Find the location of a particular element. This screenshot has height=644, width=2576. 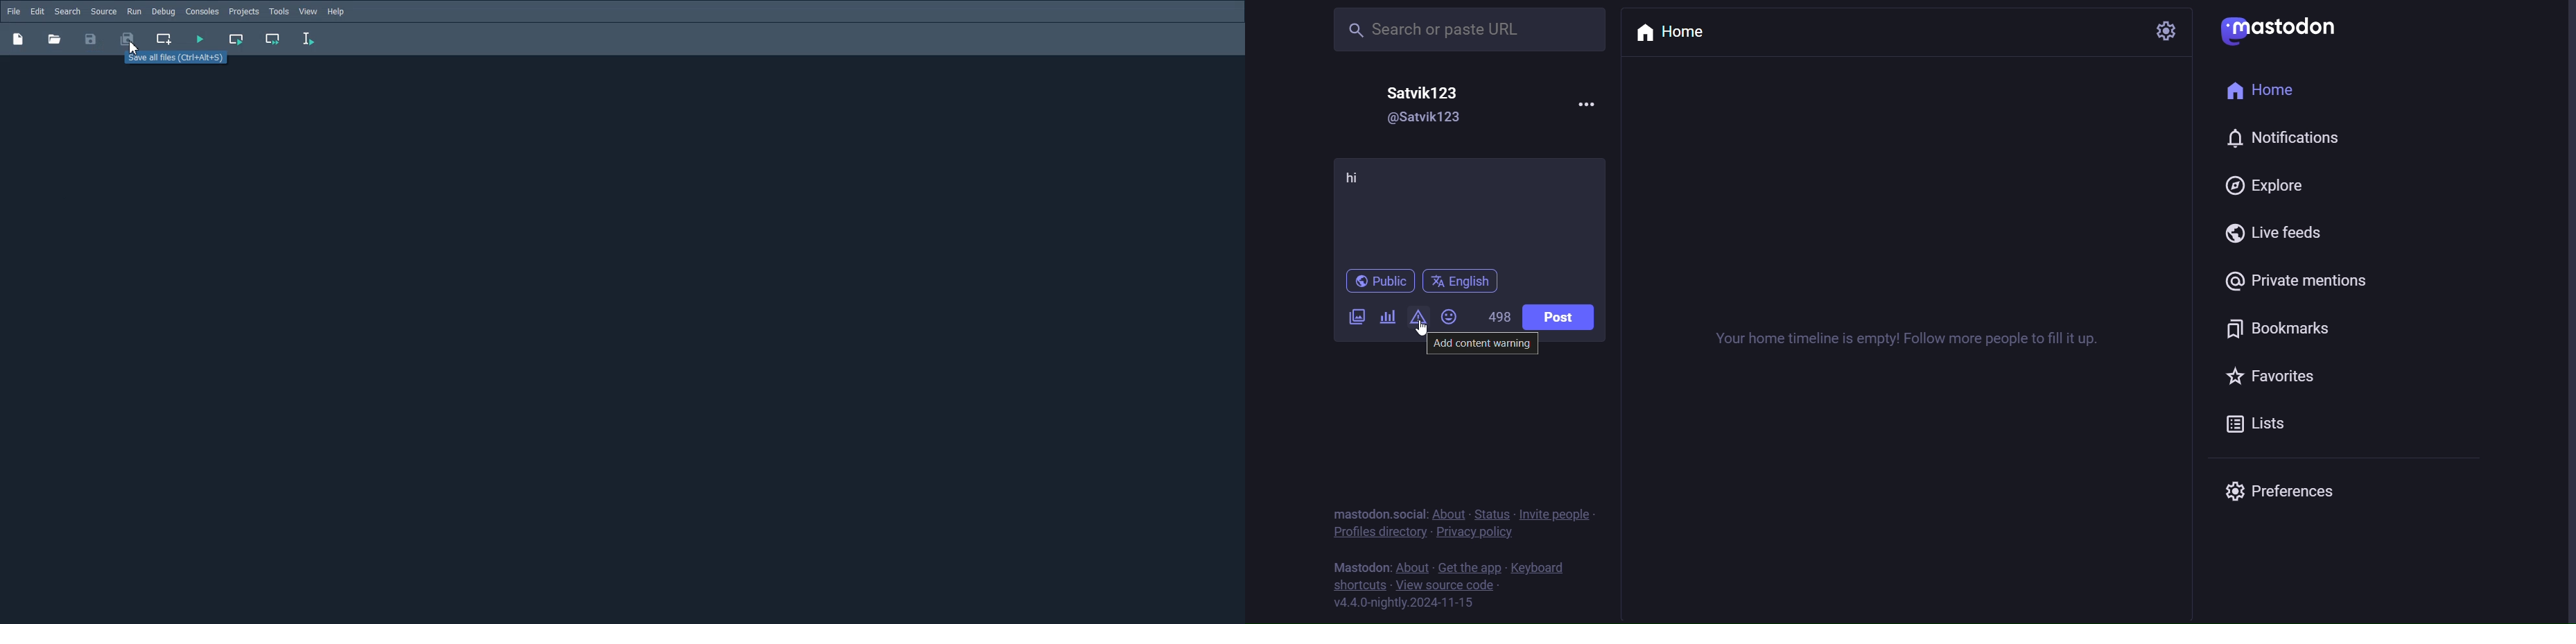

Projects is located at coordinates (244, 12).